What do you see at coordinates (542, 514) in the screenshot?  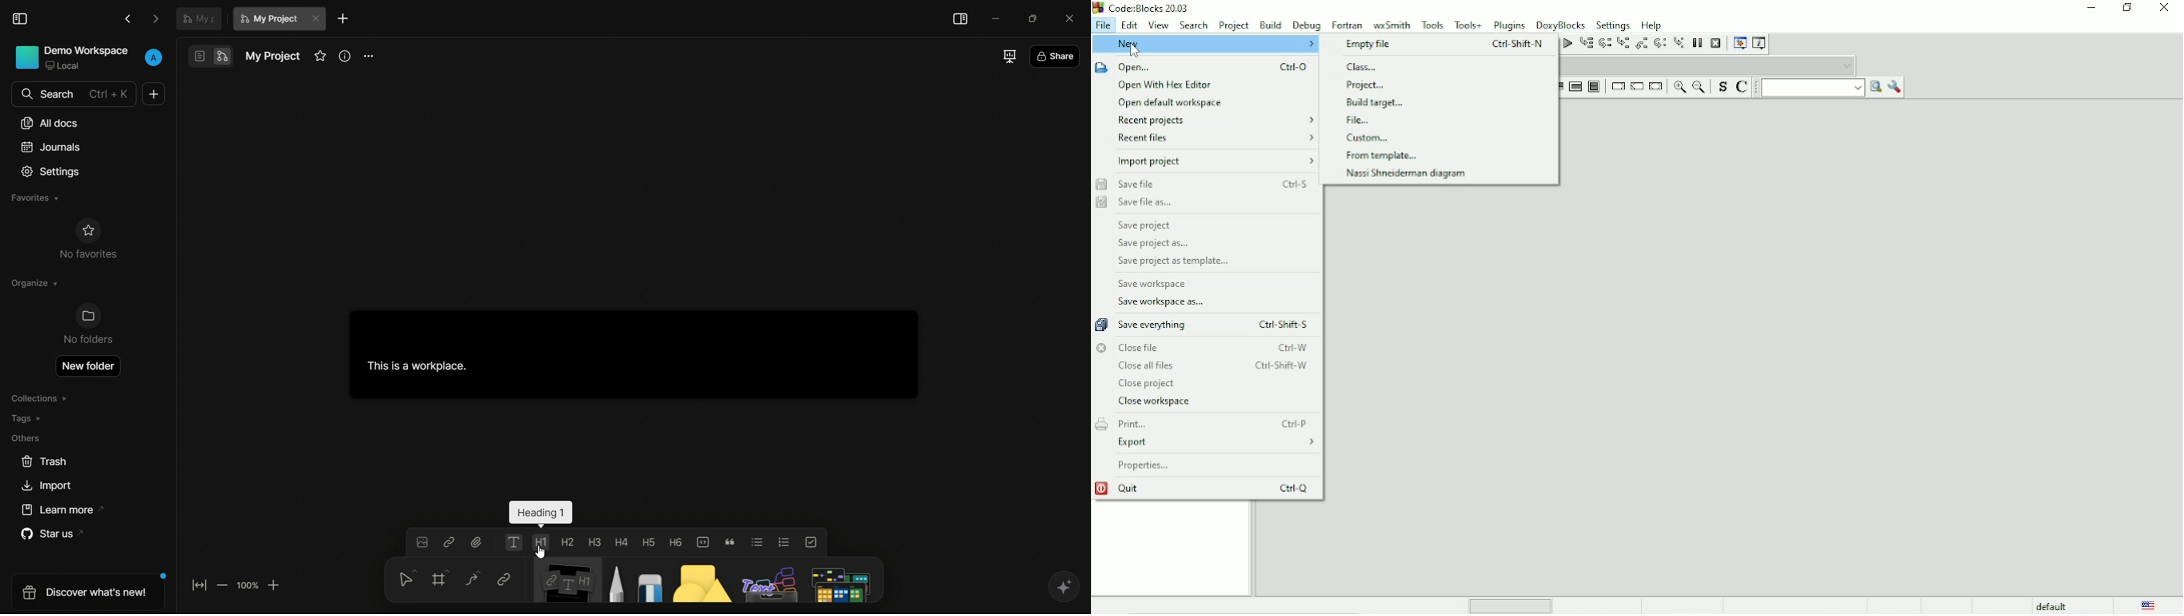 I see `heading 1 pop up` at bounding box center [542, 514].